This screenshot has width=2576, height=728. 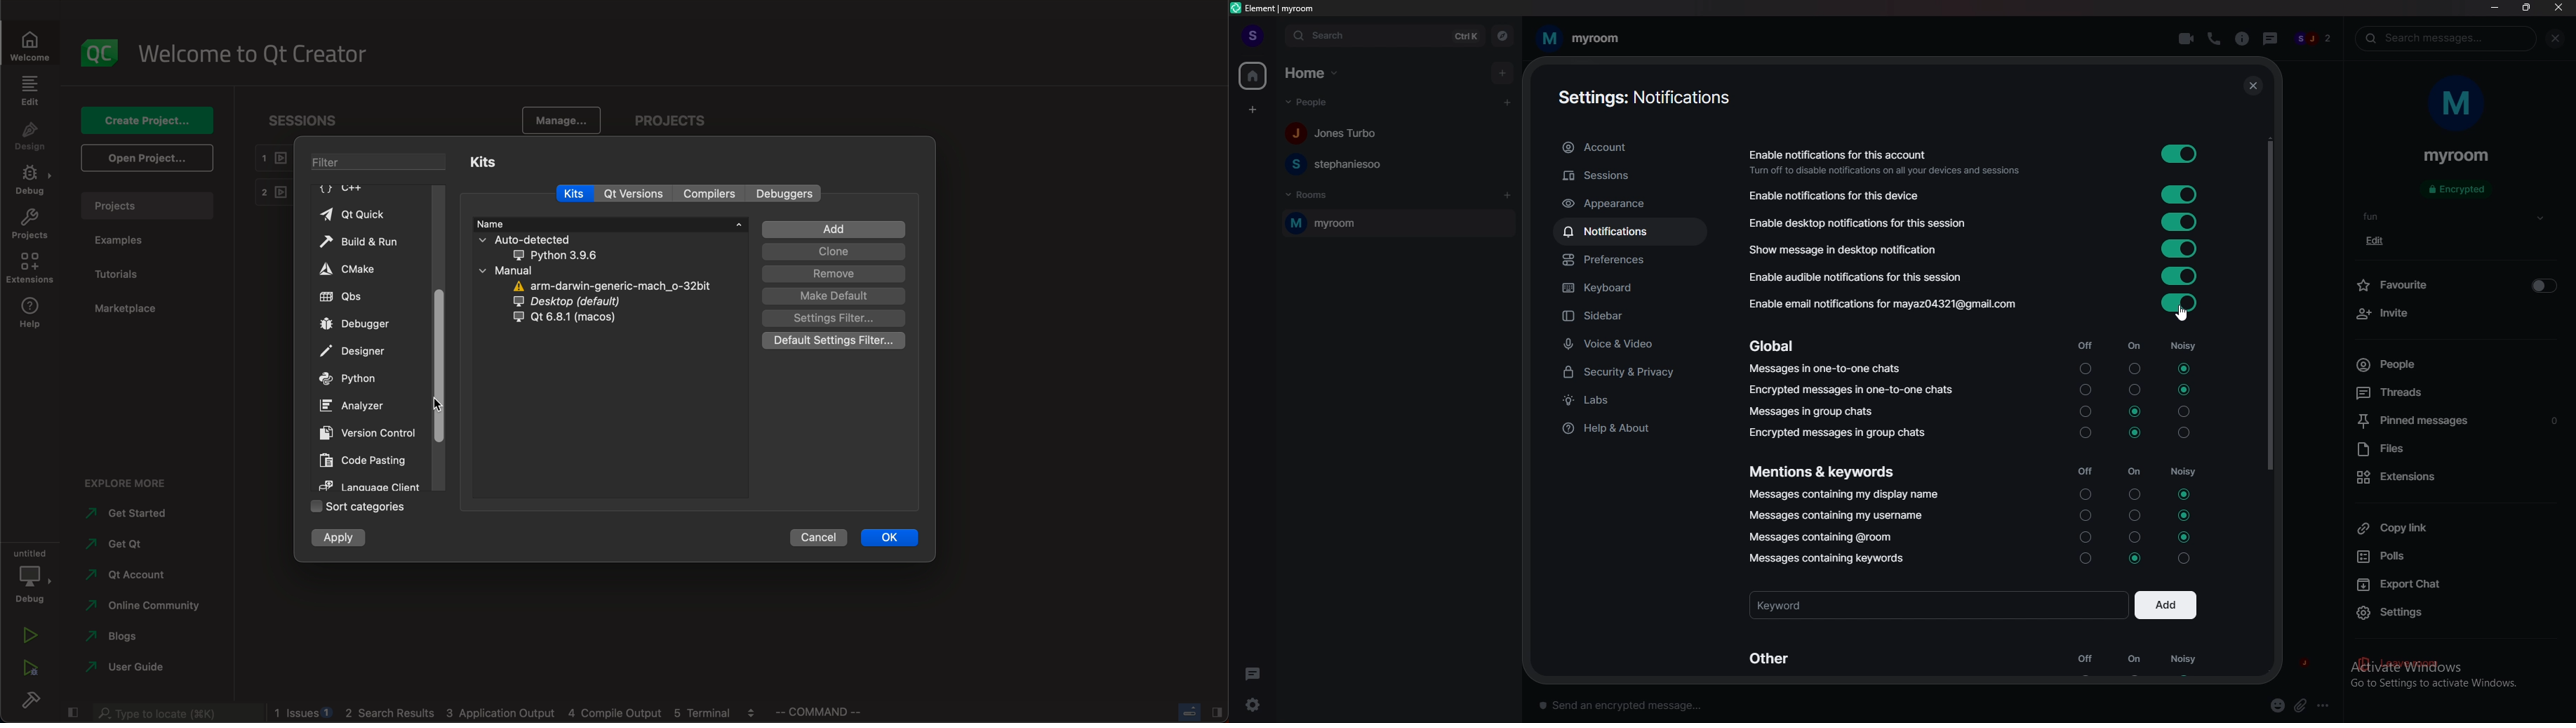 What do you see at coordinates (2455, 314) in the screenshot?
I see `invite` at bounding box center [2455, 314].